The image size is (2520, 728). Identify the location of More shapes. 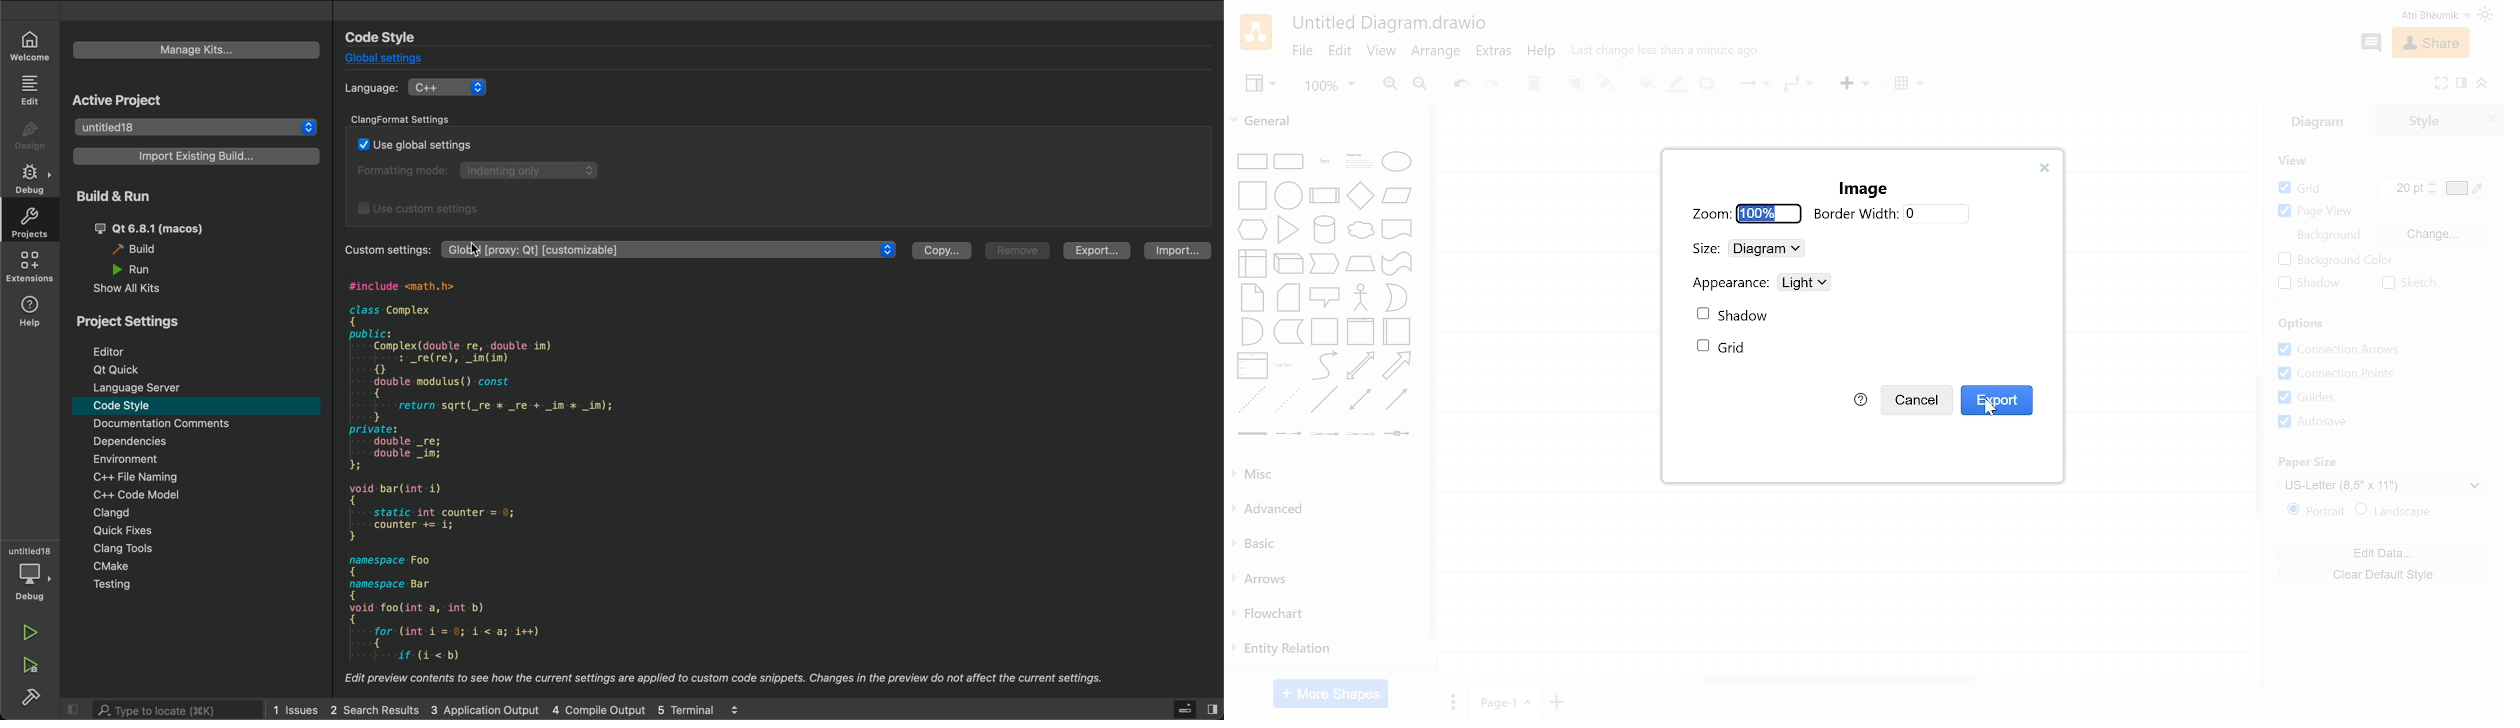
(1332, 692).